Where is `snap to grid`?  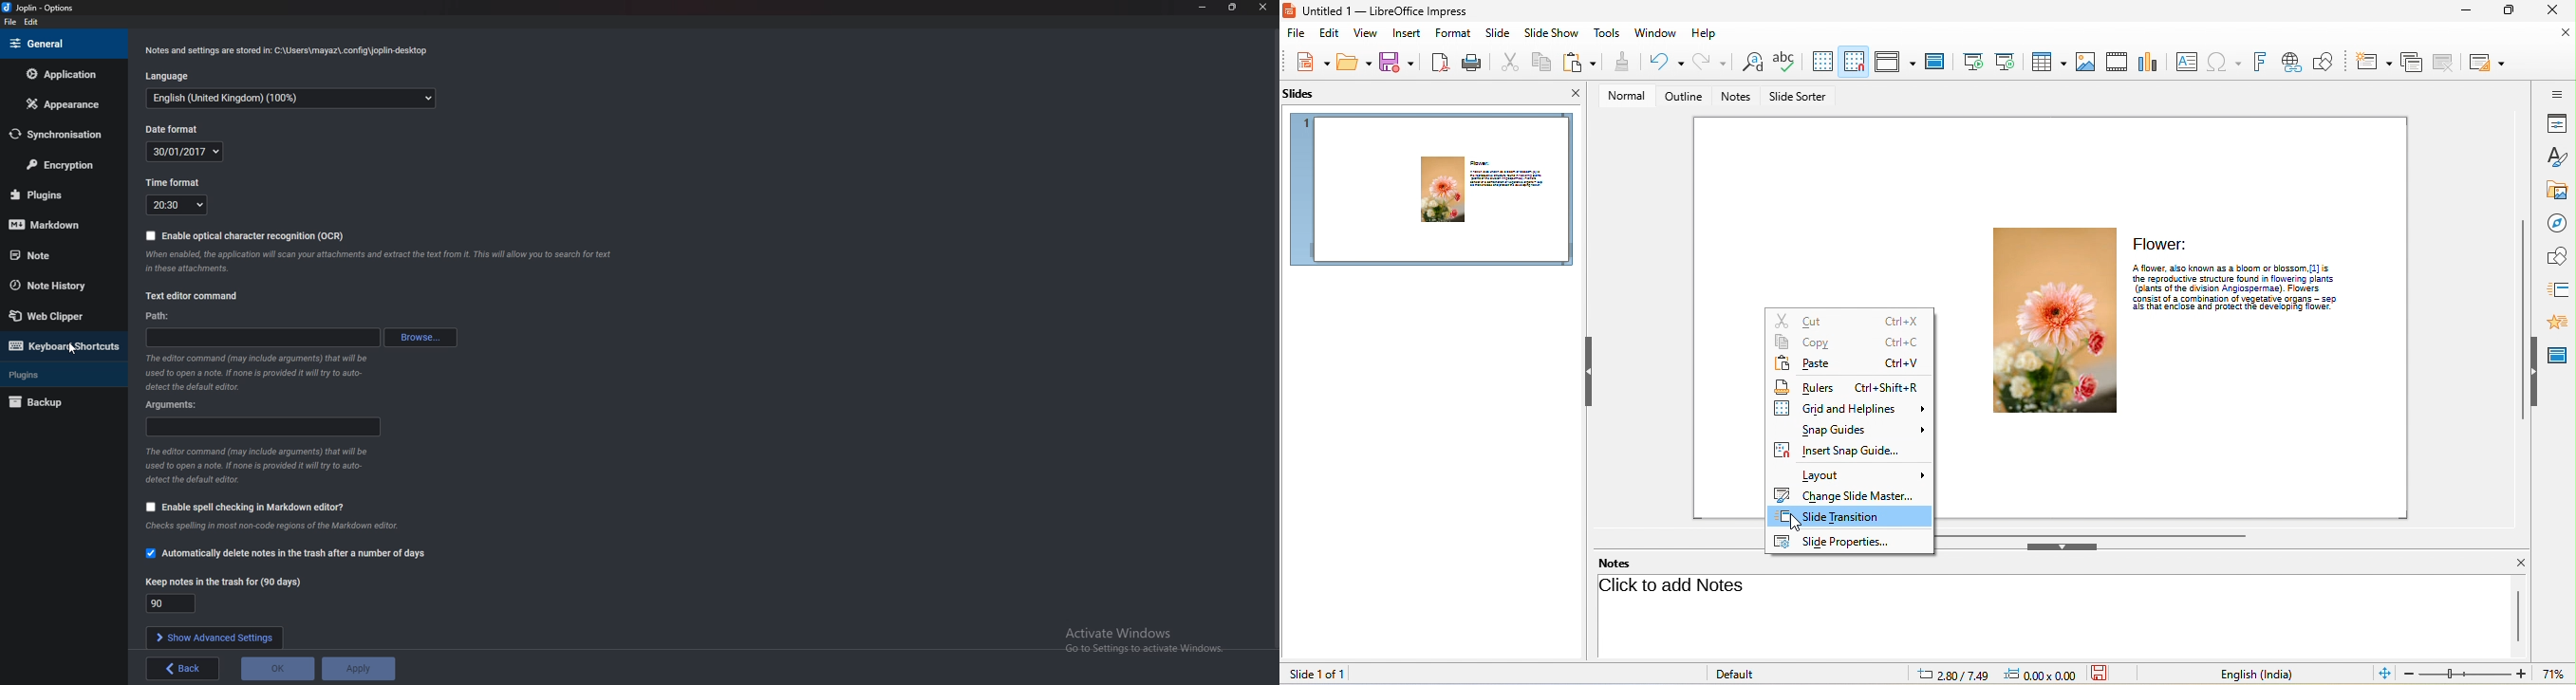 snap to grid is located at coordinates (1855, 63).